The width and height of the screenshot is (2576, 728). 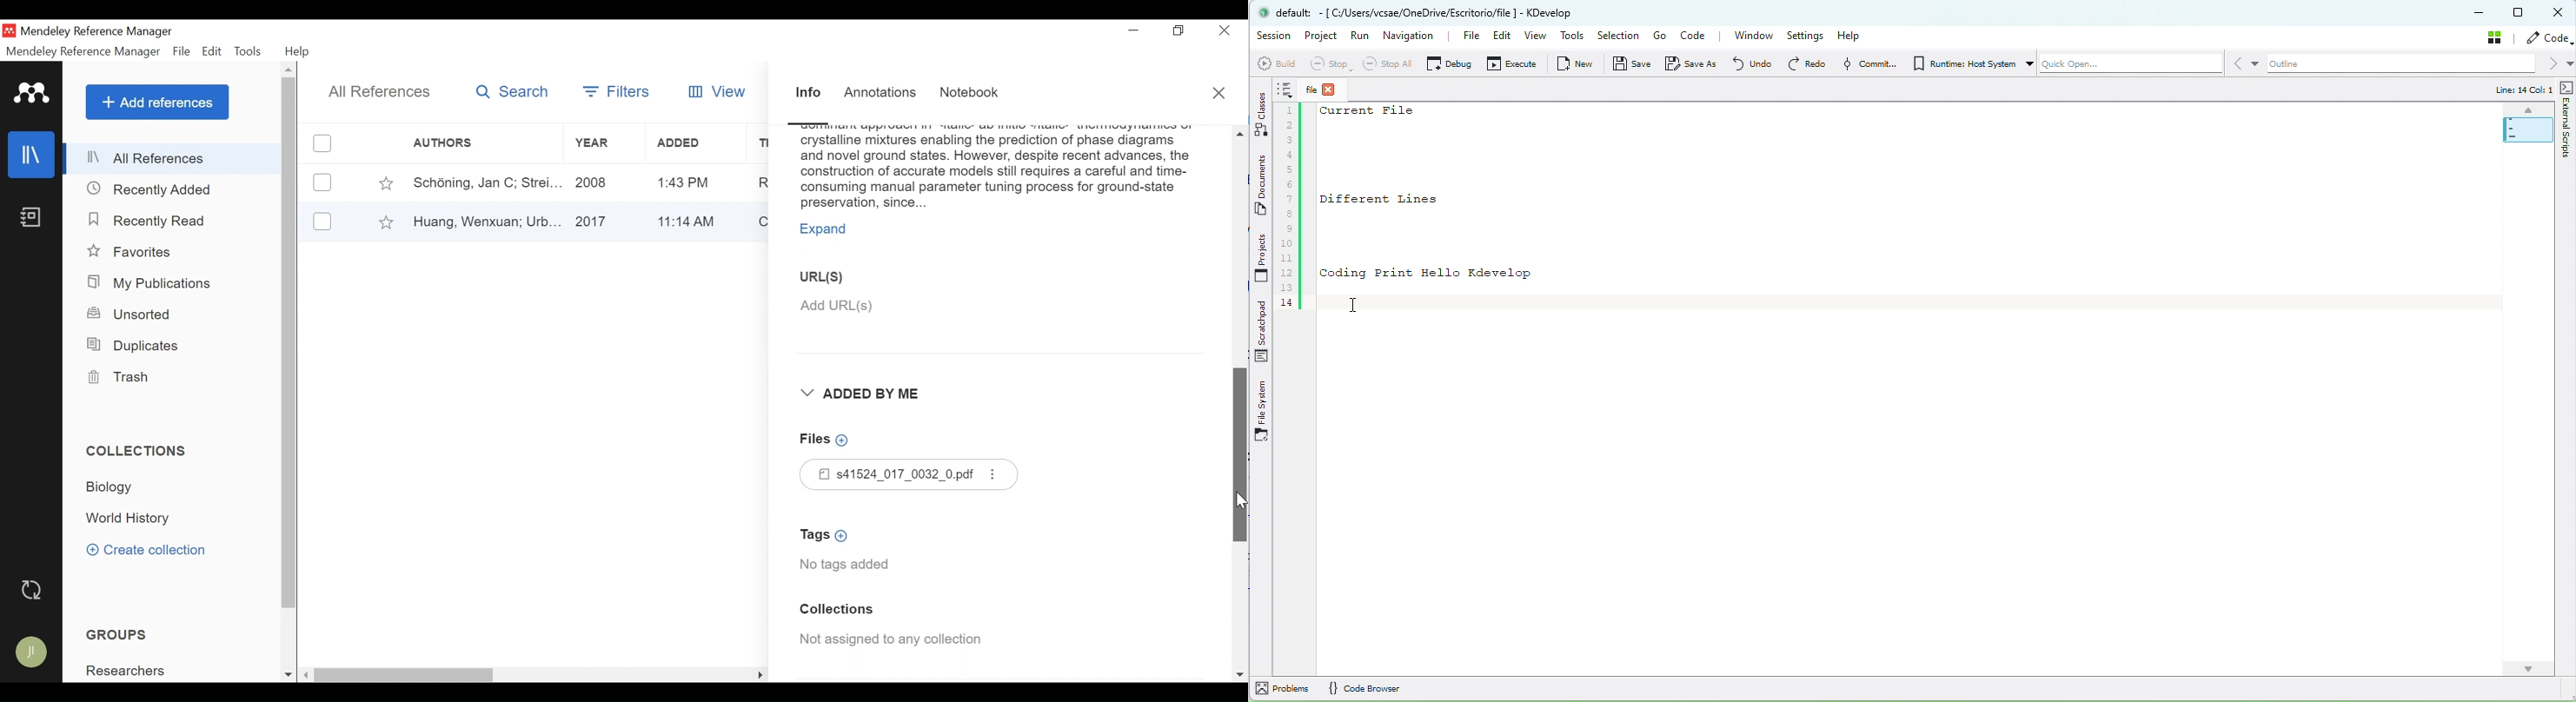 What do you see at coordinates (298, 53) in the screenshot?
I see `Help` at bounding box center [298, 53].